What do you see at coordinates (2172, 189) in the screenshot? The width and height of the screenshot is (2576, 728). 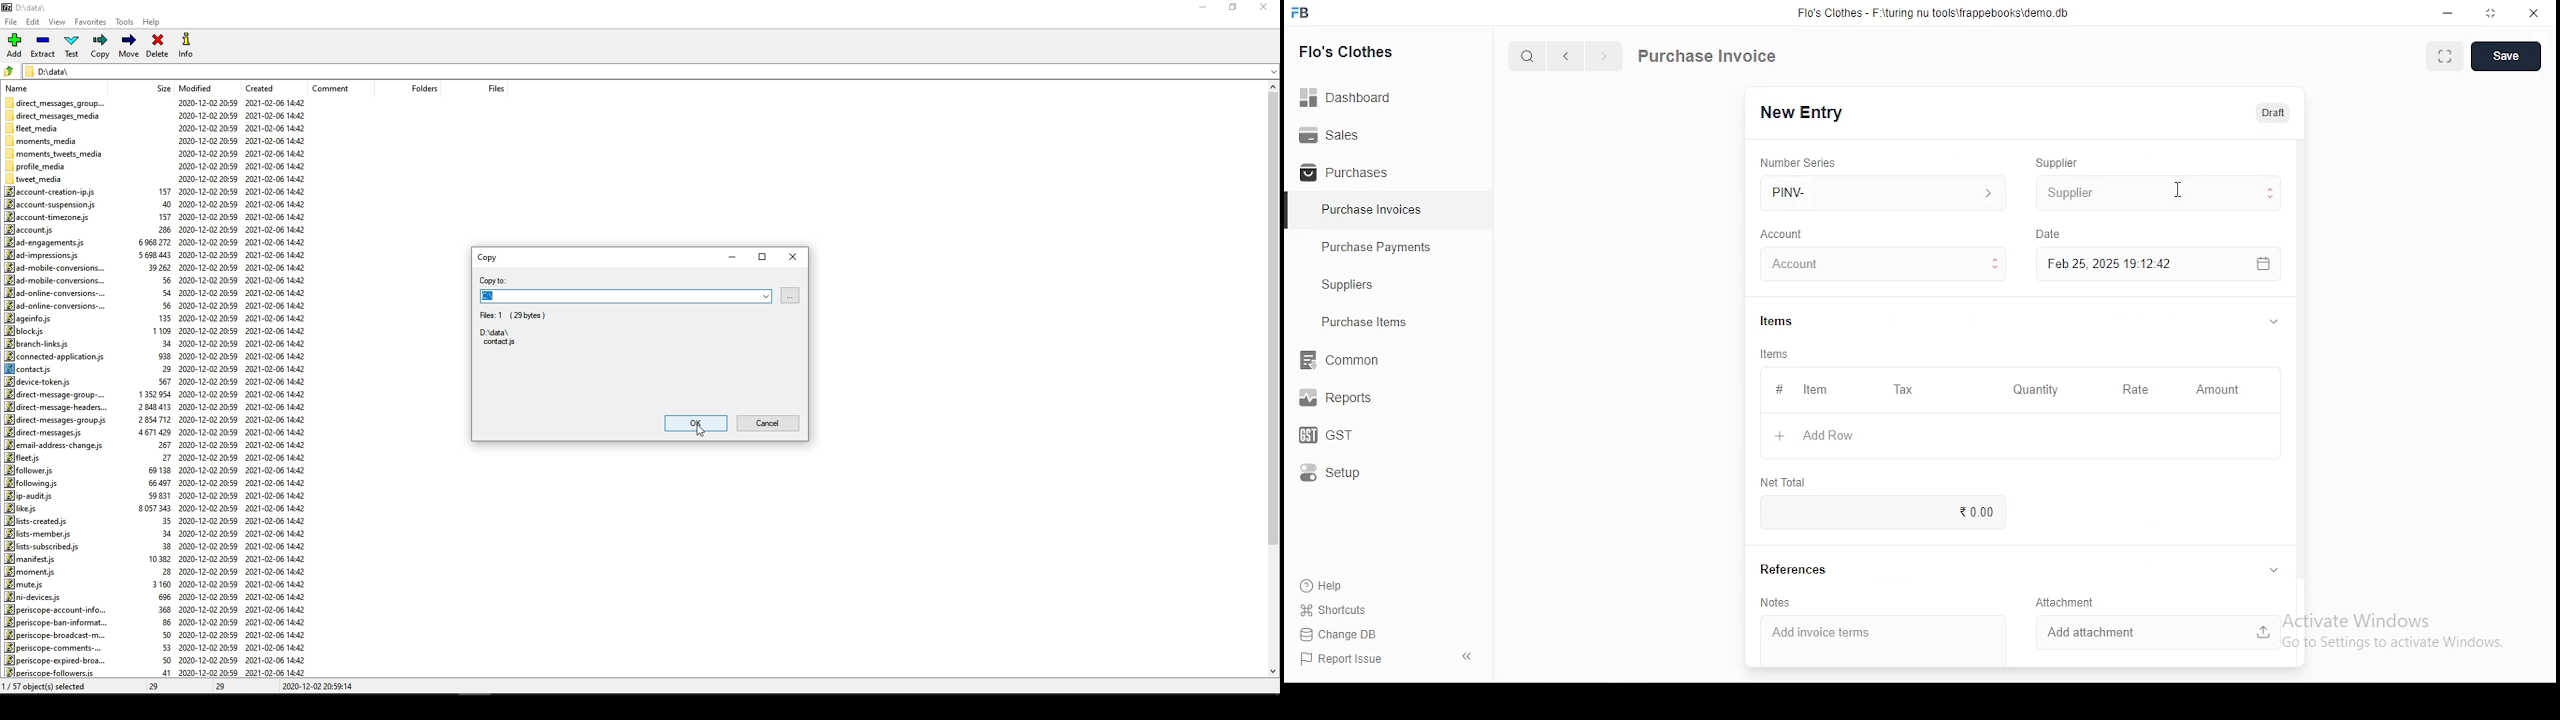 I see `mouse pointer` at bounding box center [2172, 189].